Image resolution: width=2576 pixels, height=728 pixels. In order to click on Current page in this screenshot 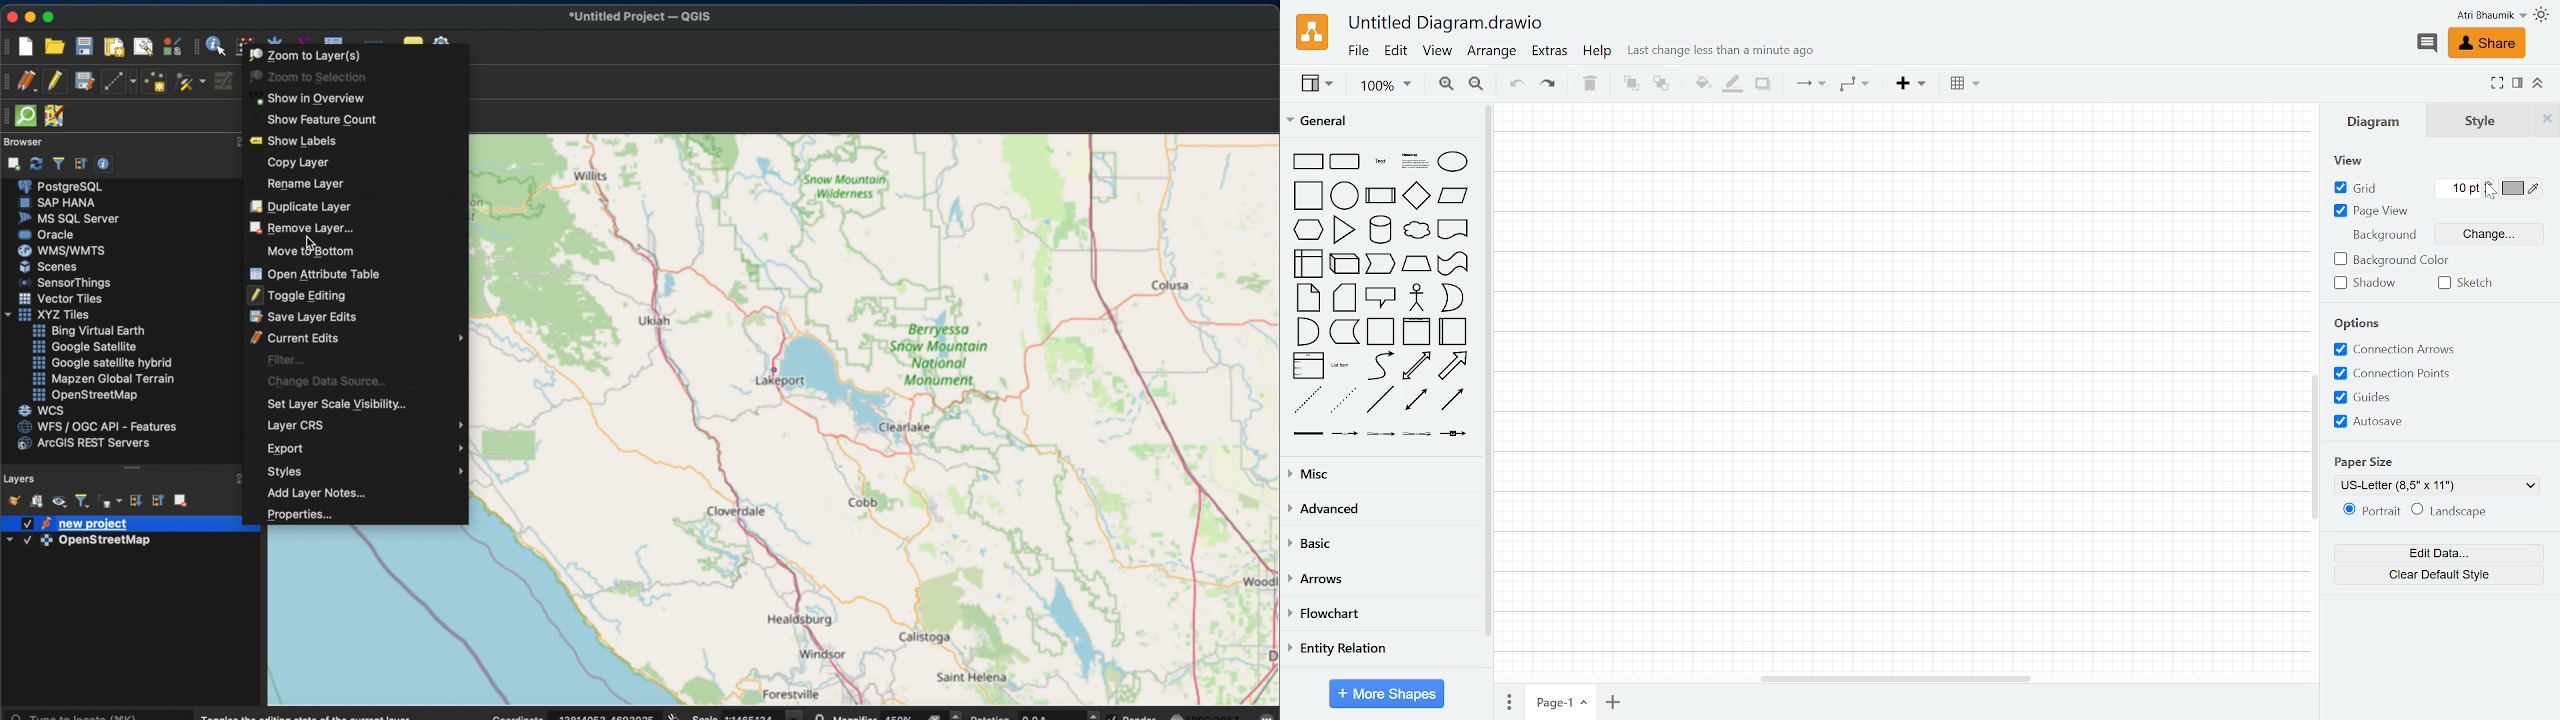, I will do `click(1561, 703)`.